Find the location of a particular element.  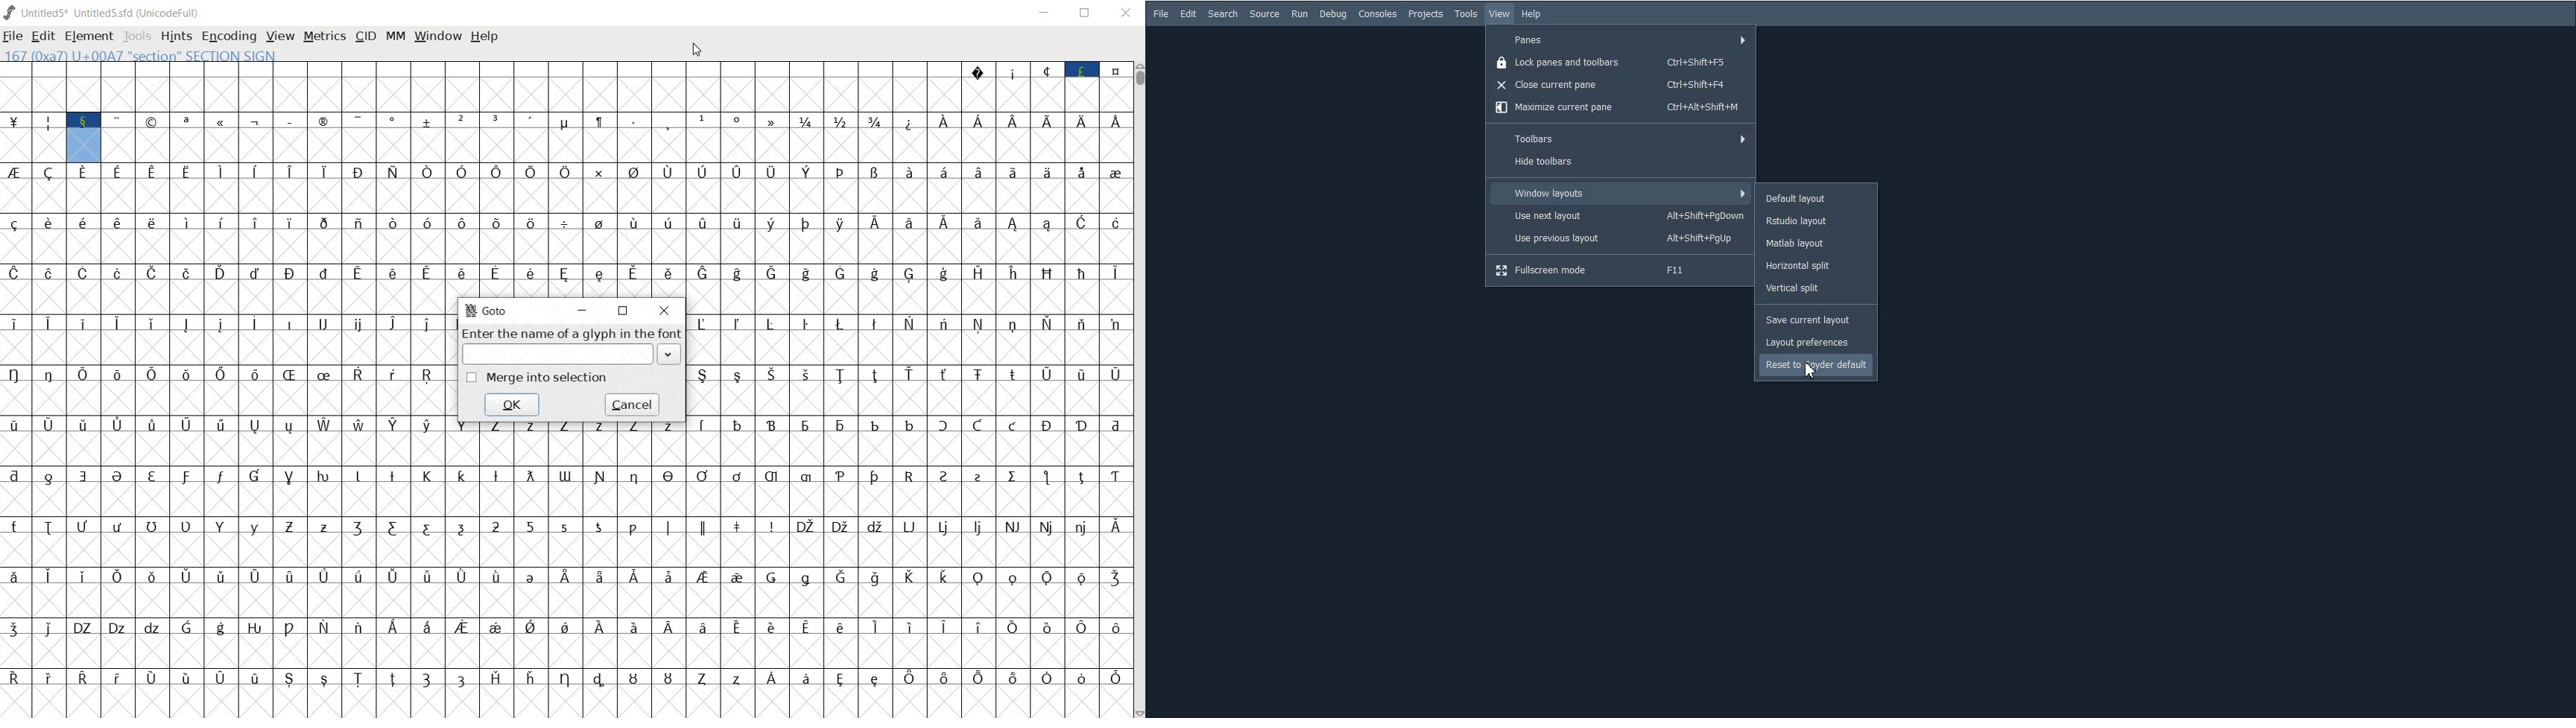

View is located at coordinates (1500, 14).